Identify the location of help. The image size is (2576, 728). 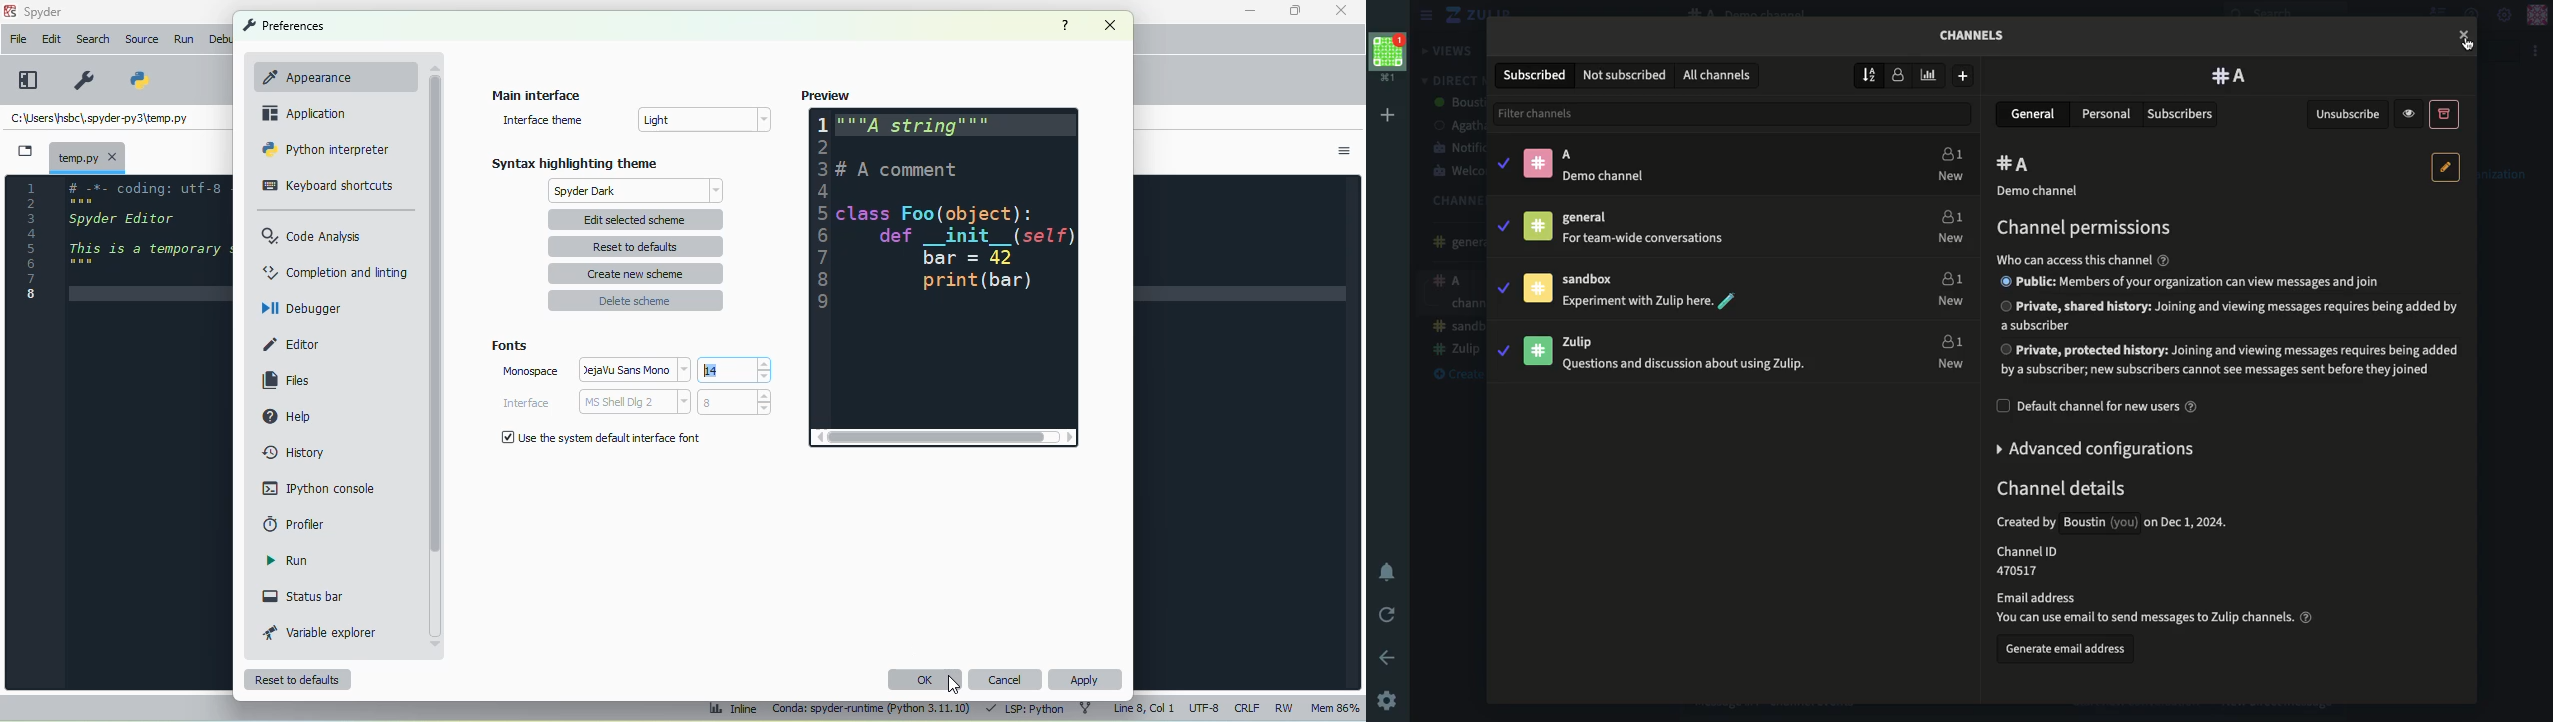
(285, 415).